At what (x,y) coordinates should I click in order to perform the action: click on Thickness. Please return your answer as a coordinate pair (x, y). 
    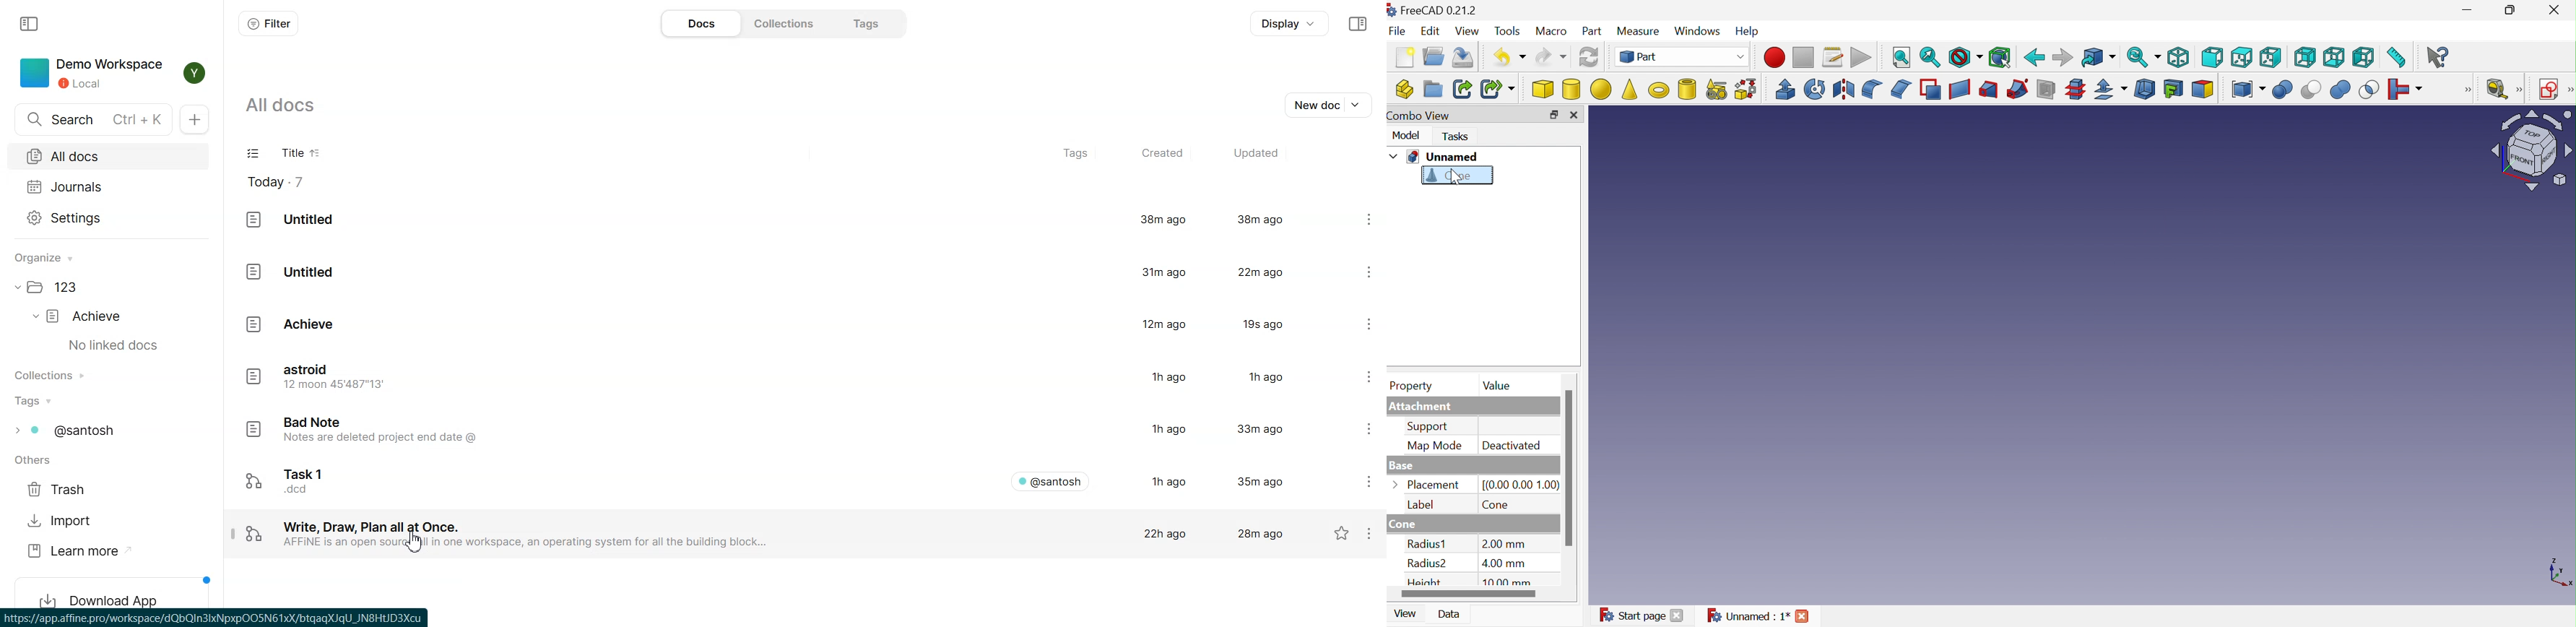
    Looking at the image, I should click on (2145, 90).